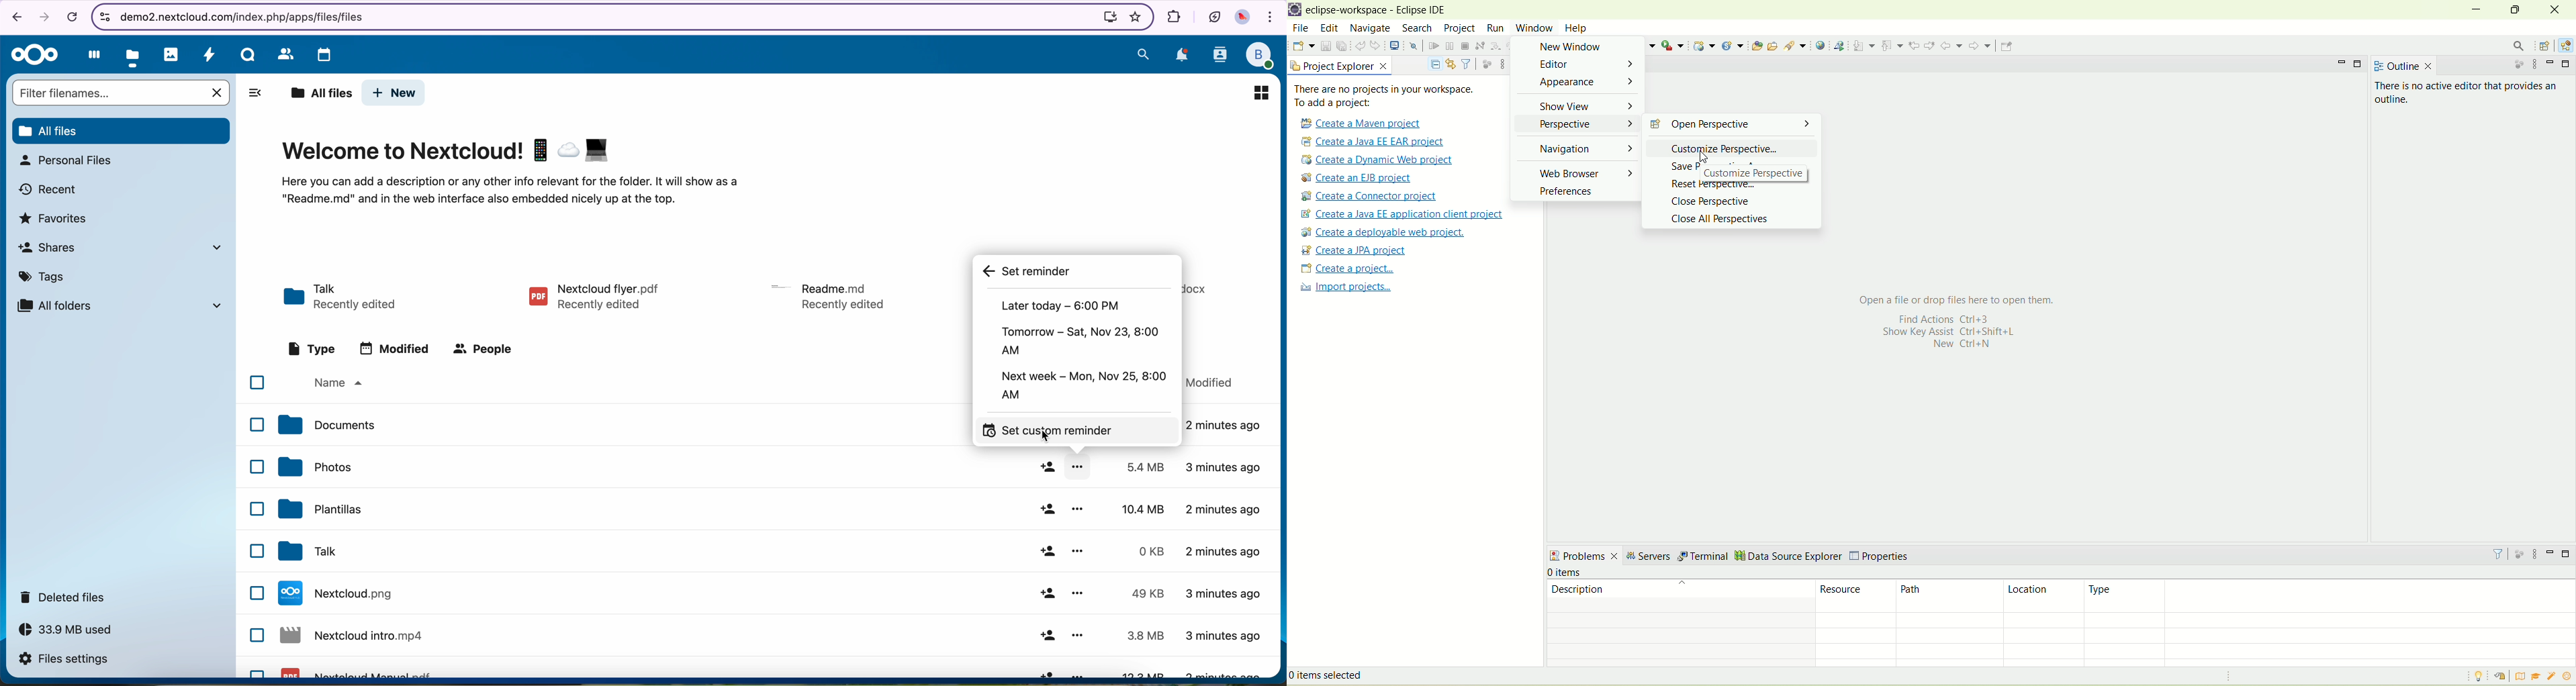  I want to click on suspend, so click(1448, 47).